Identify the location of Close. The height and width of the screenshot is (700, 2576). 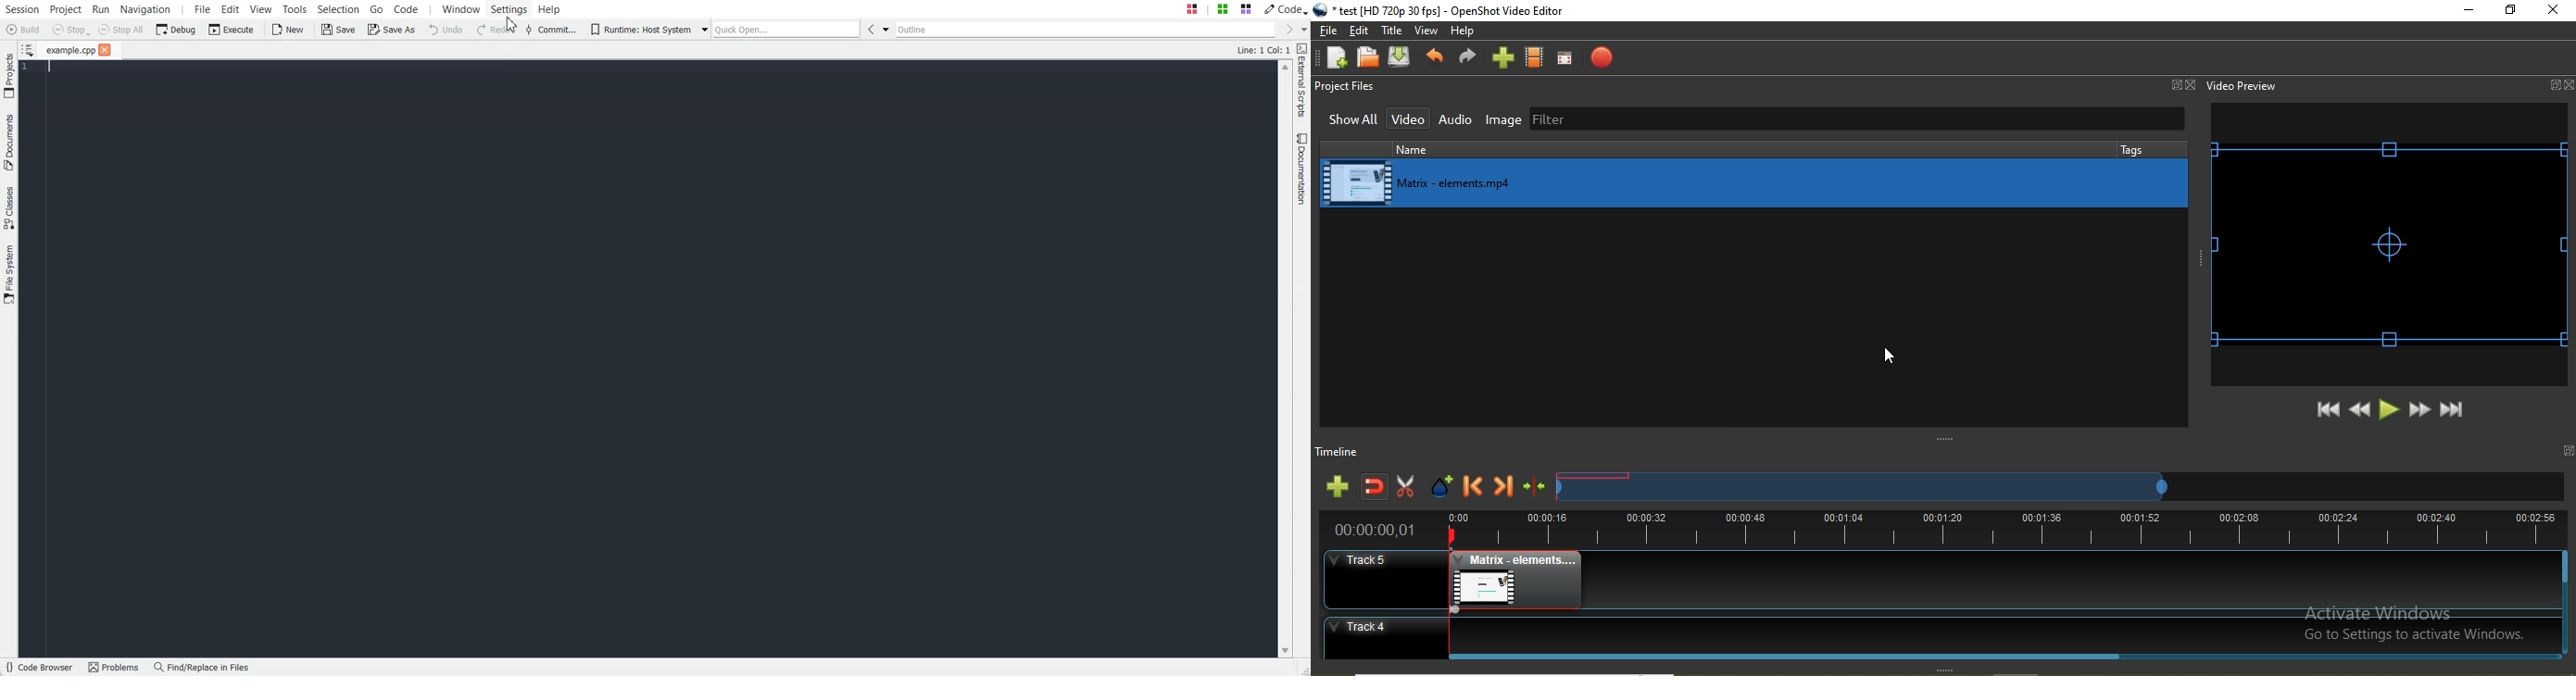
(2193, 84).